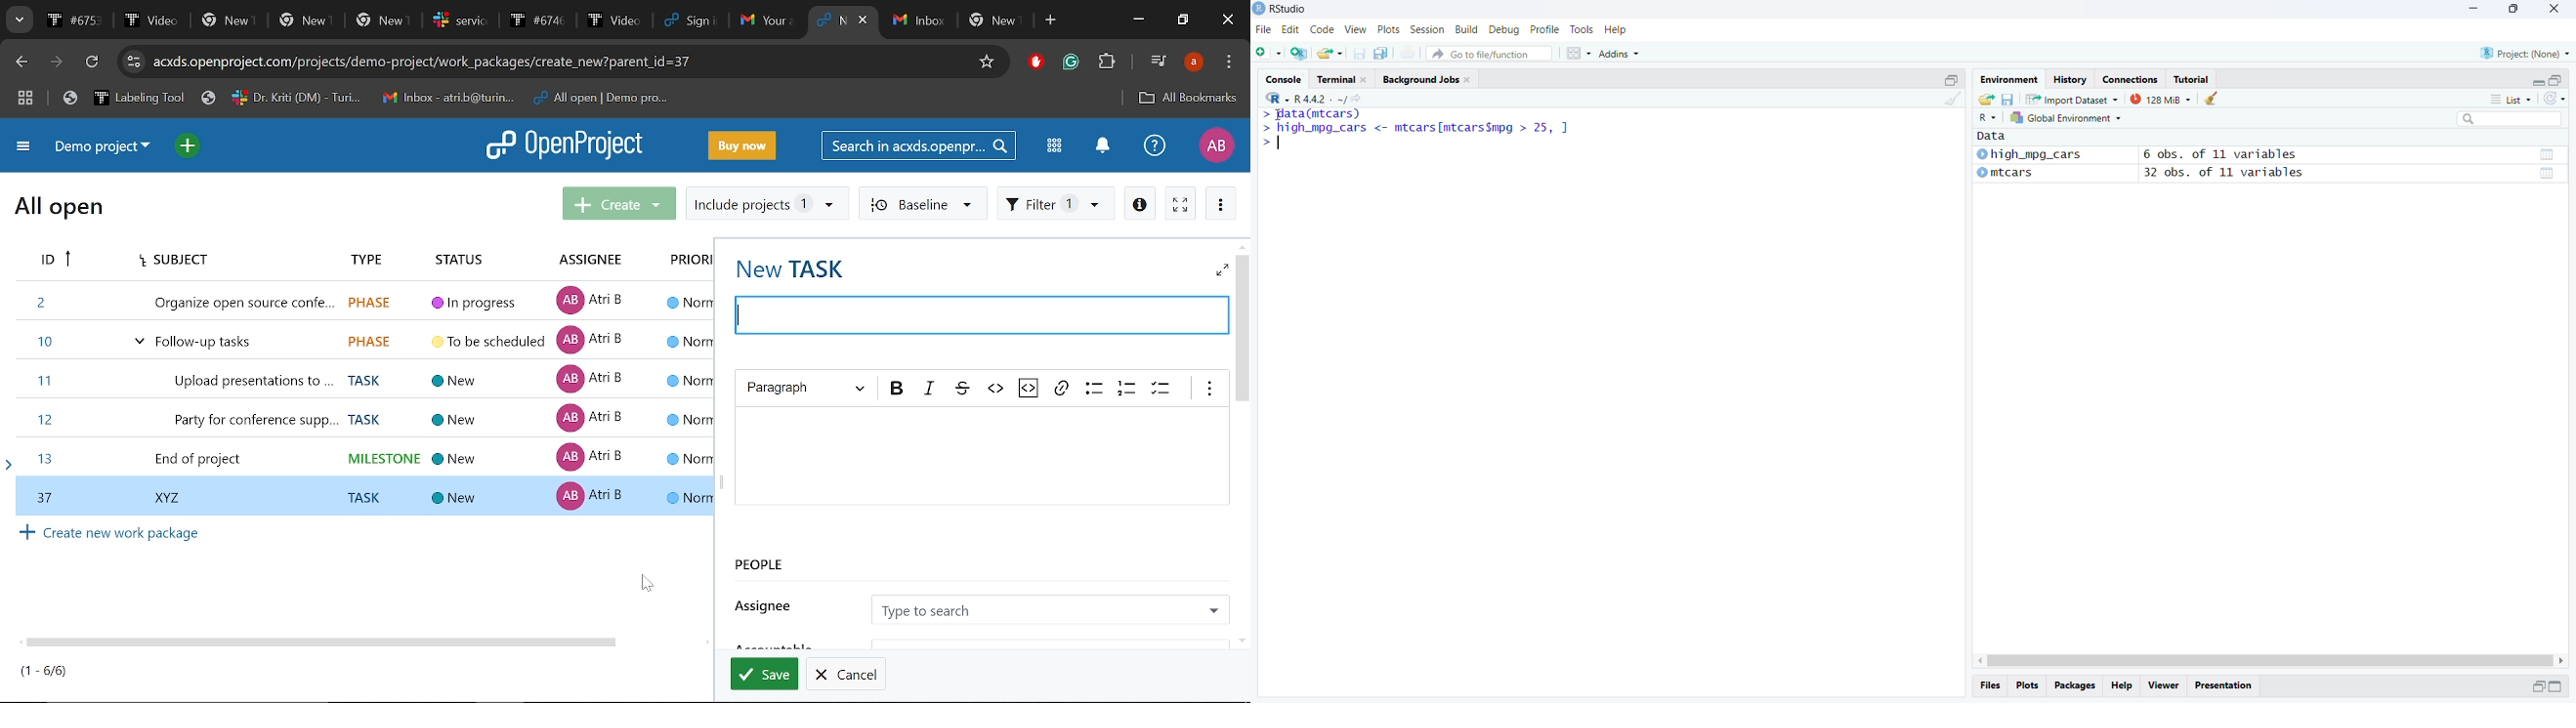  What do you see at coordinates (2160, 99) in the screenshot?
I see `125 MiB` at bounding box center [2160, 99].